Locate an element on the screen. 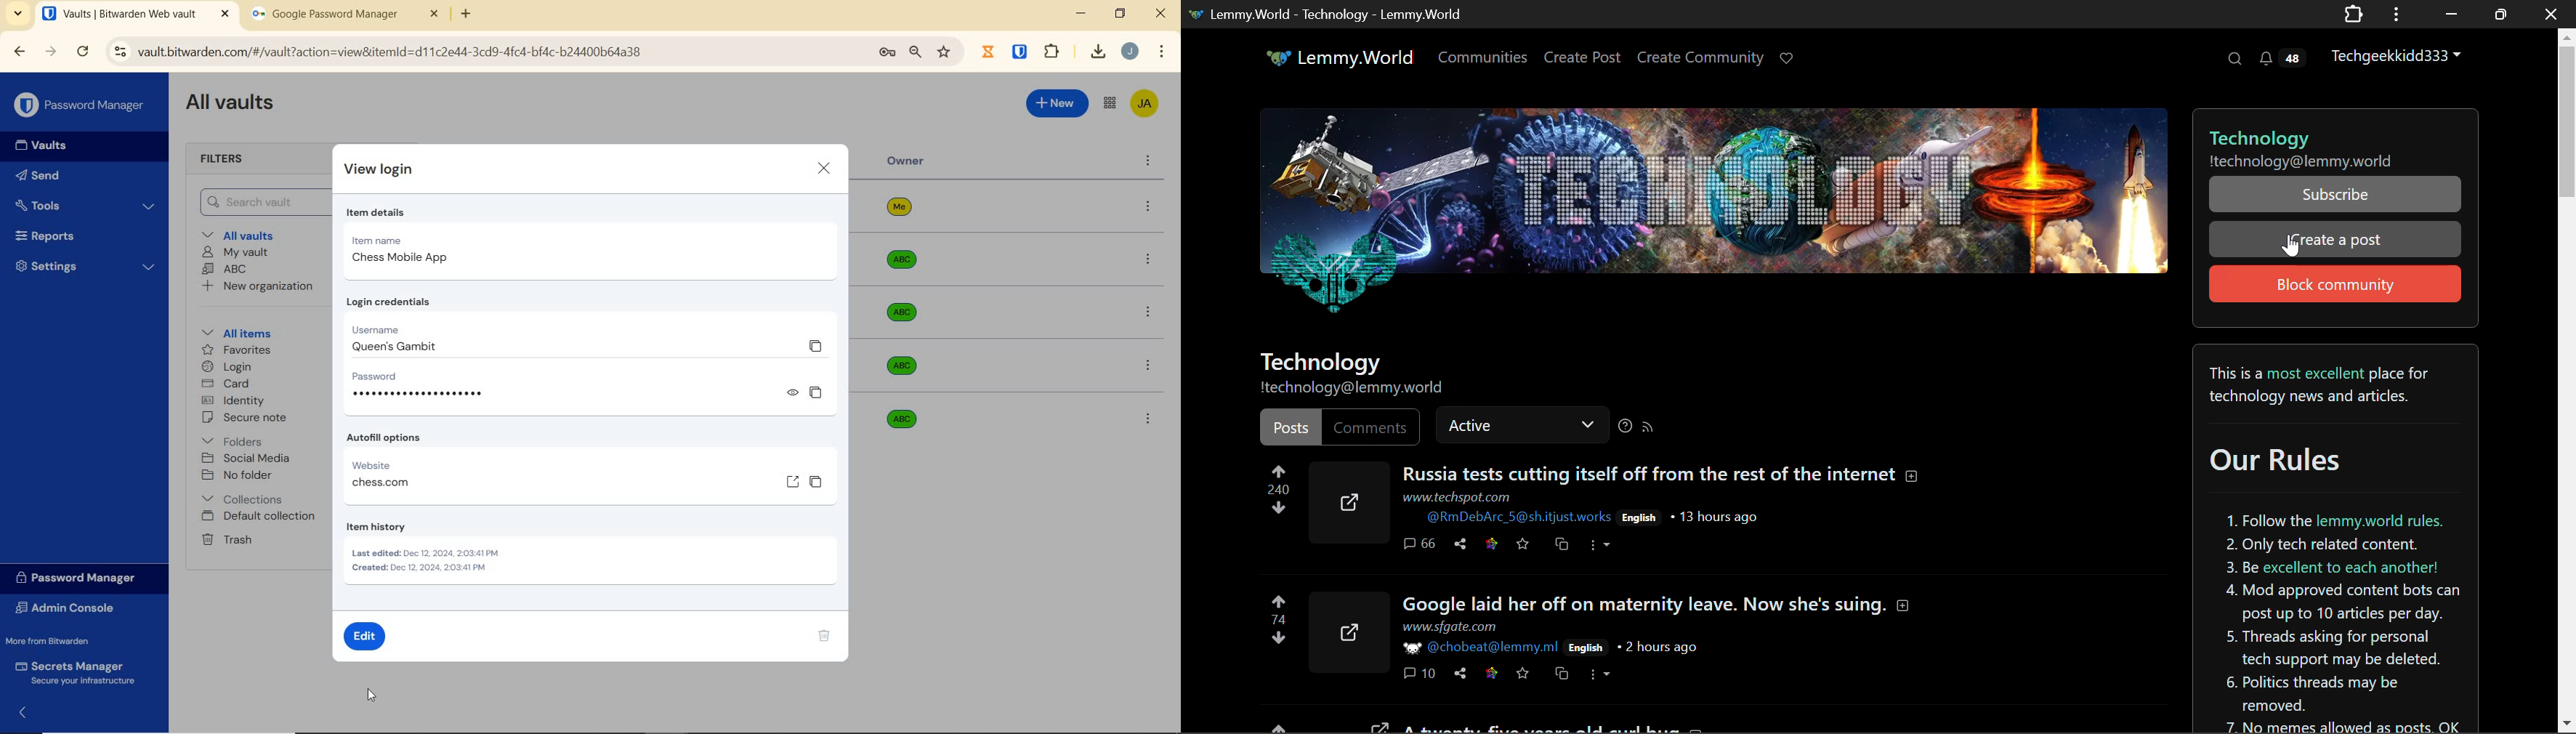 The image size is (2576, 756). option is located at coordinates (1151, 261).